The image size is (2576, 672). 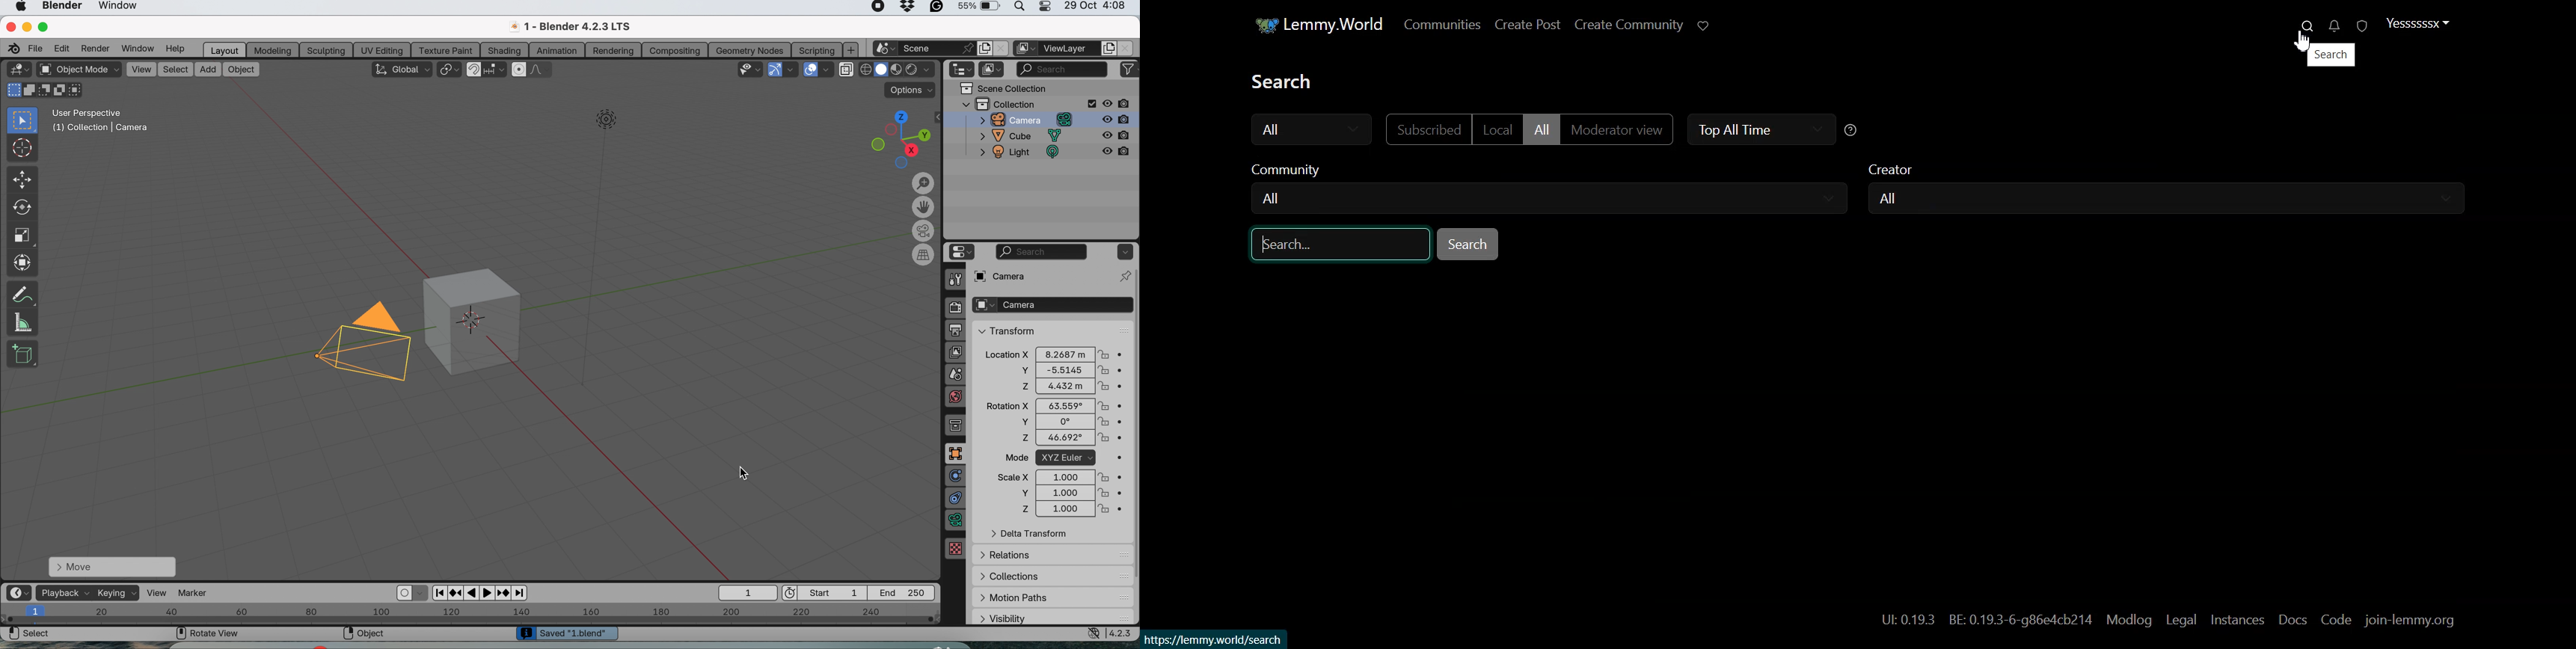 What do you see at coordinates (23, 180) in the screenshot?
I see `move` at bounding box center [23, 180].